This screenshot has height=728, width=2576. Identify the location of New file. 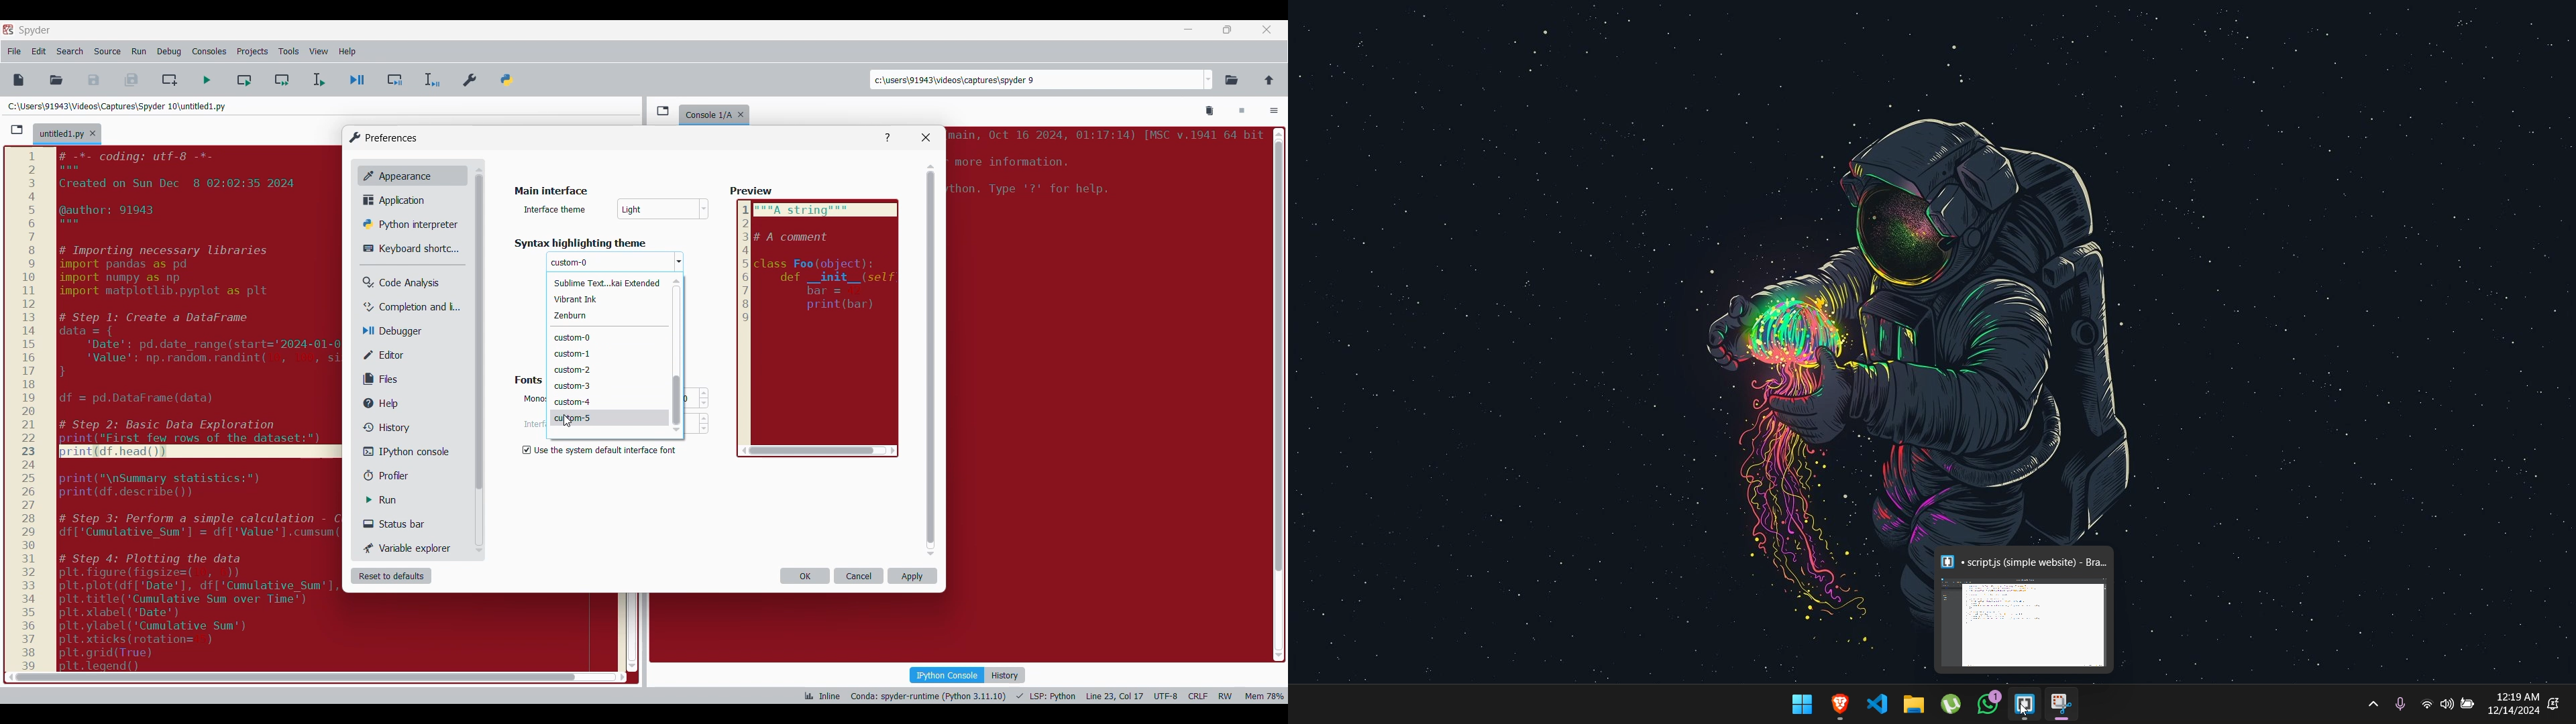
(18, 80).